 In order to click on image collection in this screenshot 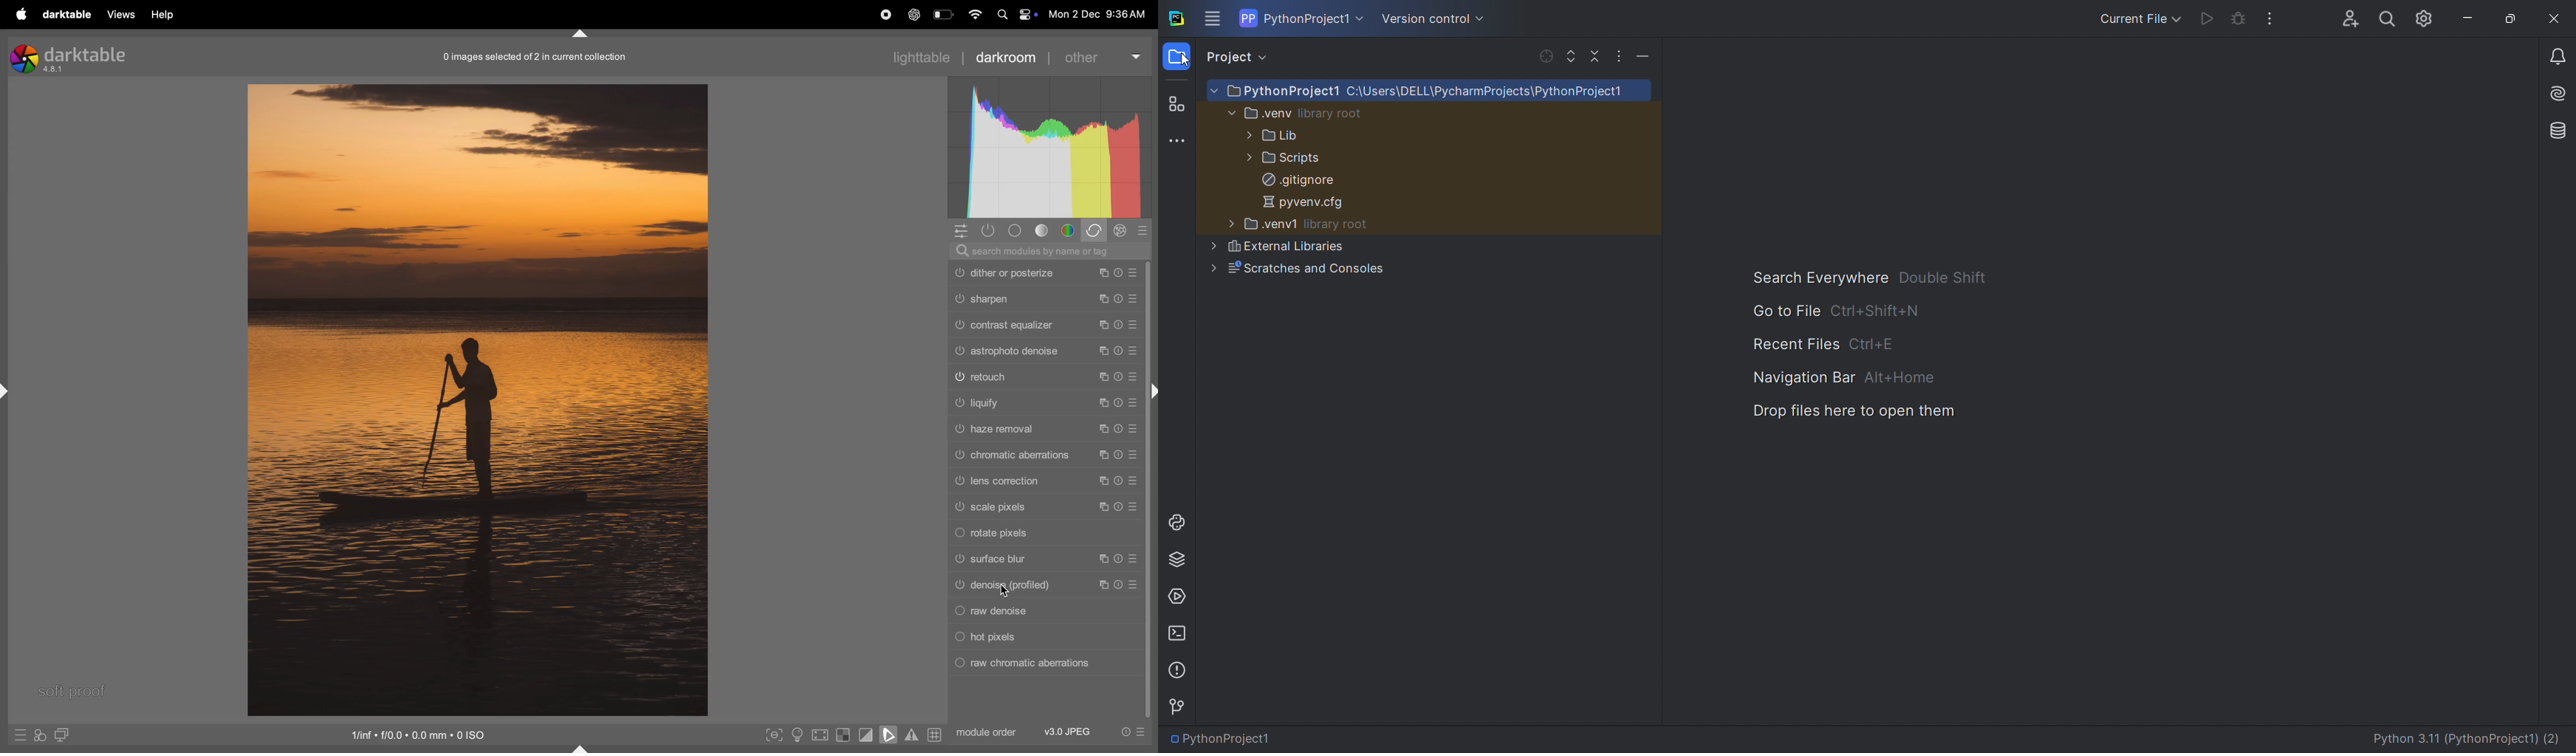, I will do `click(533, 56)`.